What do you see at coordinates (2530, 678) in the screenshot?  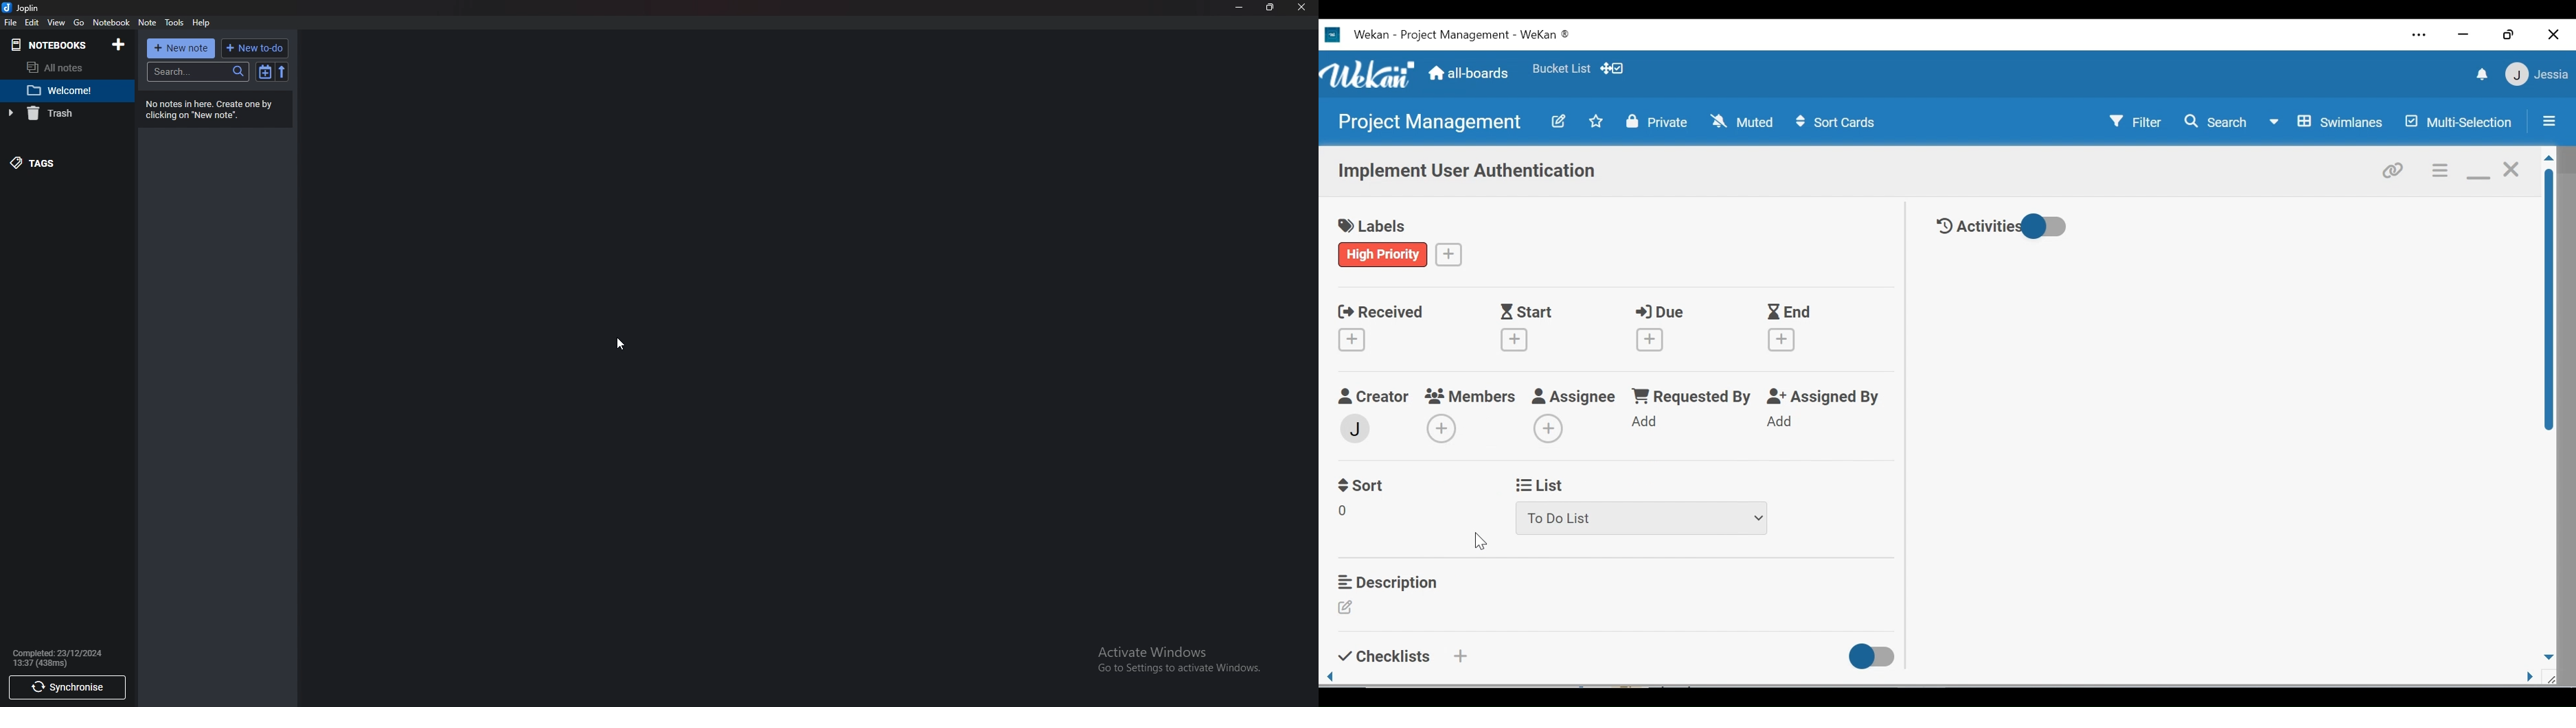 I see `move right` at bounding box center [2530, 678].